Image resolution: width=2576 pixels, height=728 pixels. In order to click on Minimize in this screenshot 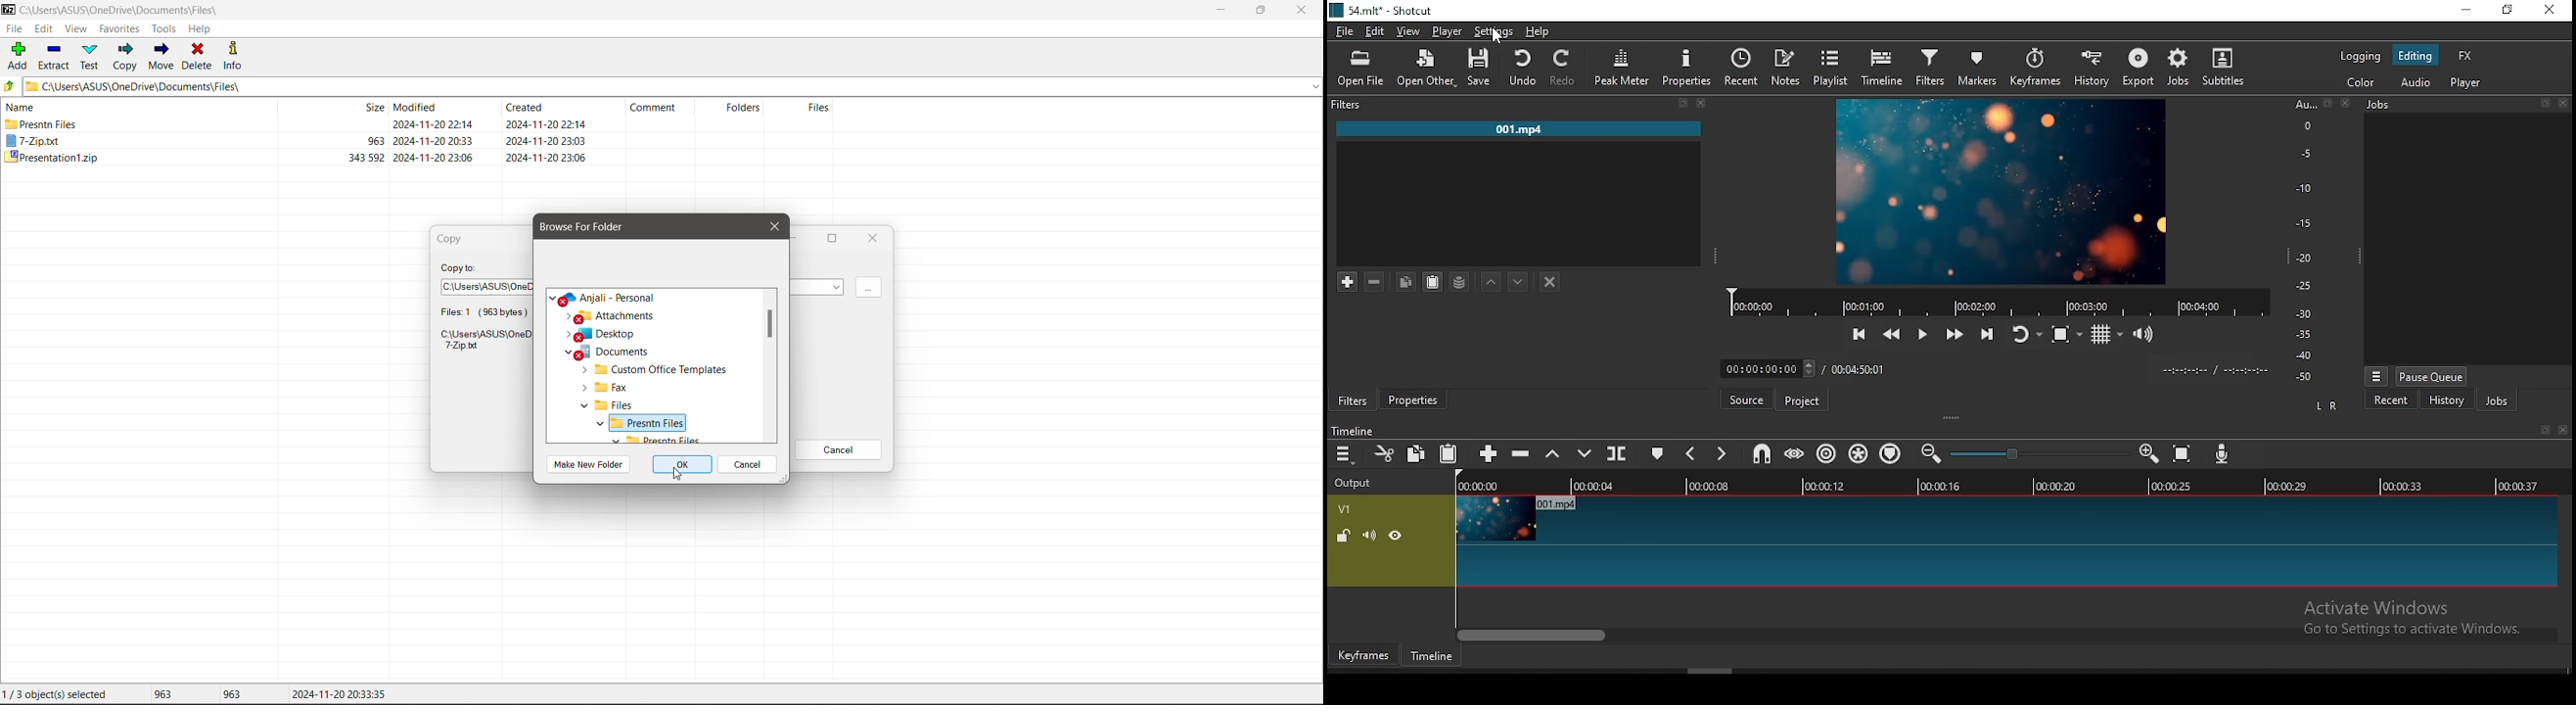, I will do `click(1220, 10)`.